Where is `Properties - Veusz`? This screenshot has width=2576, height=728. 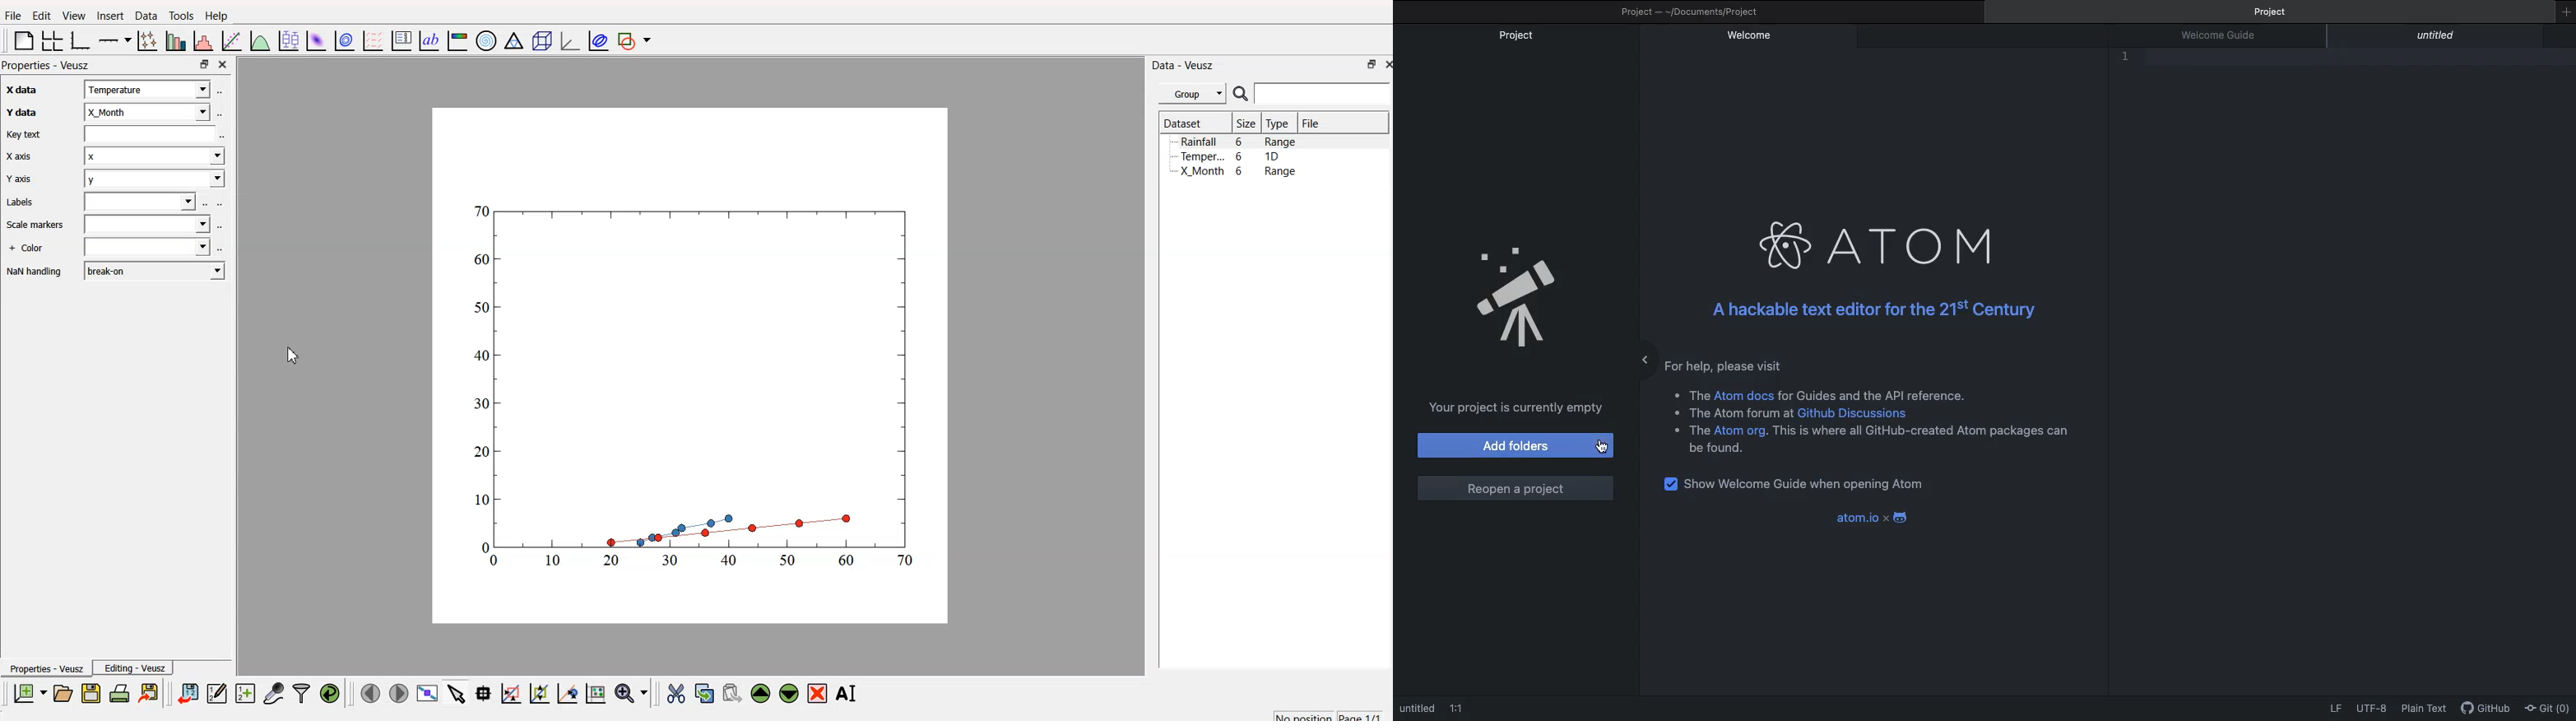
Properties - Veusz is located at coordinates (45, 668).